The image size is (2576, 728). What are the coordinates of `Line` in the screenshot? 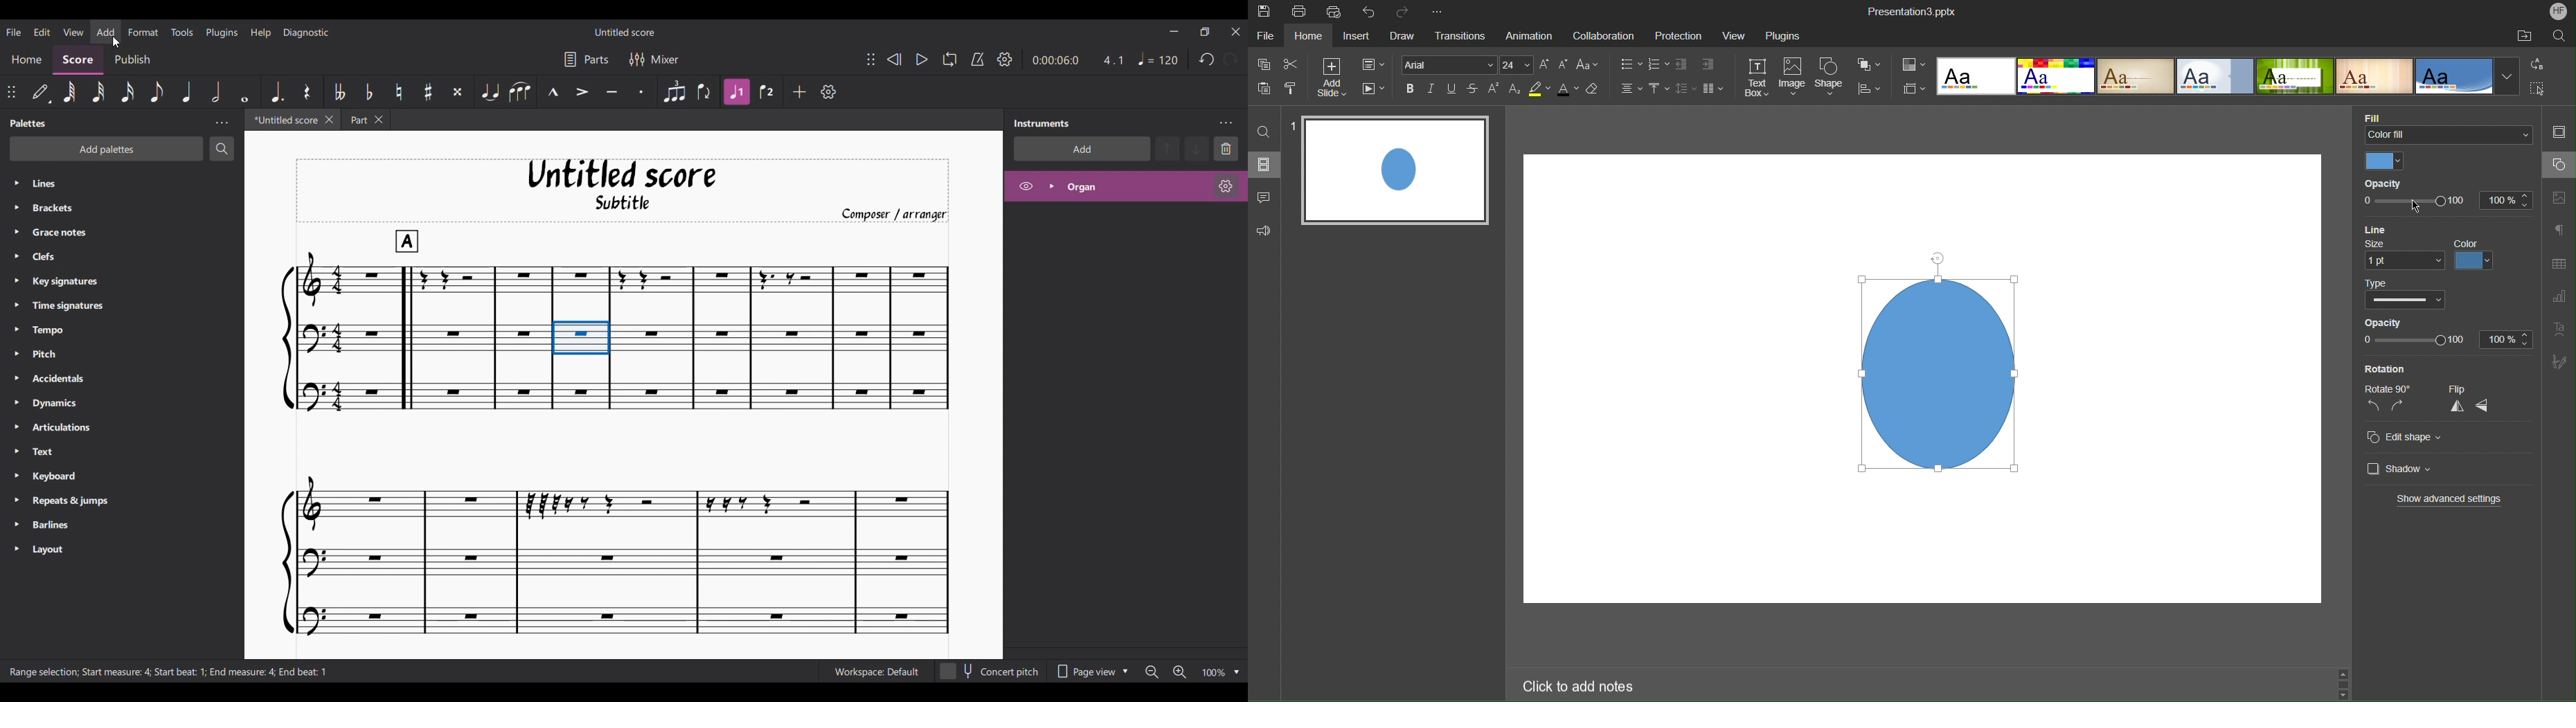 It's located at (2382, 229).